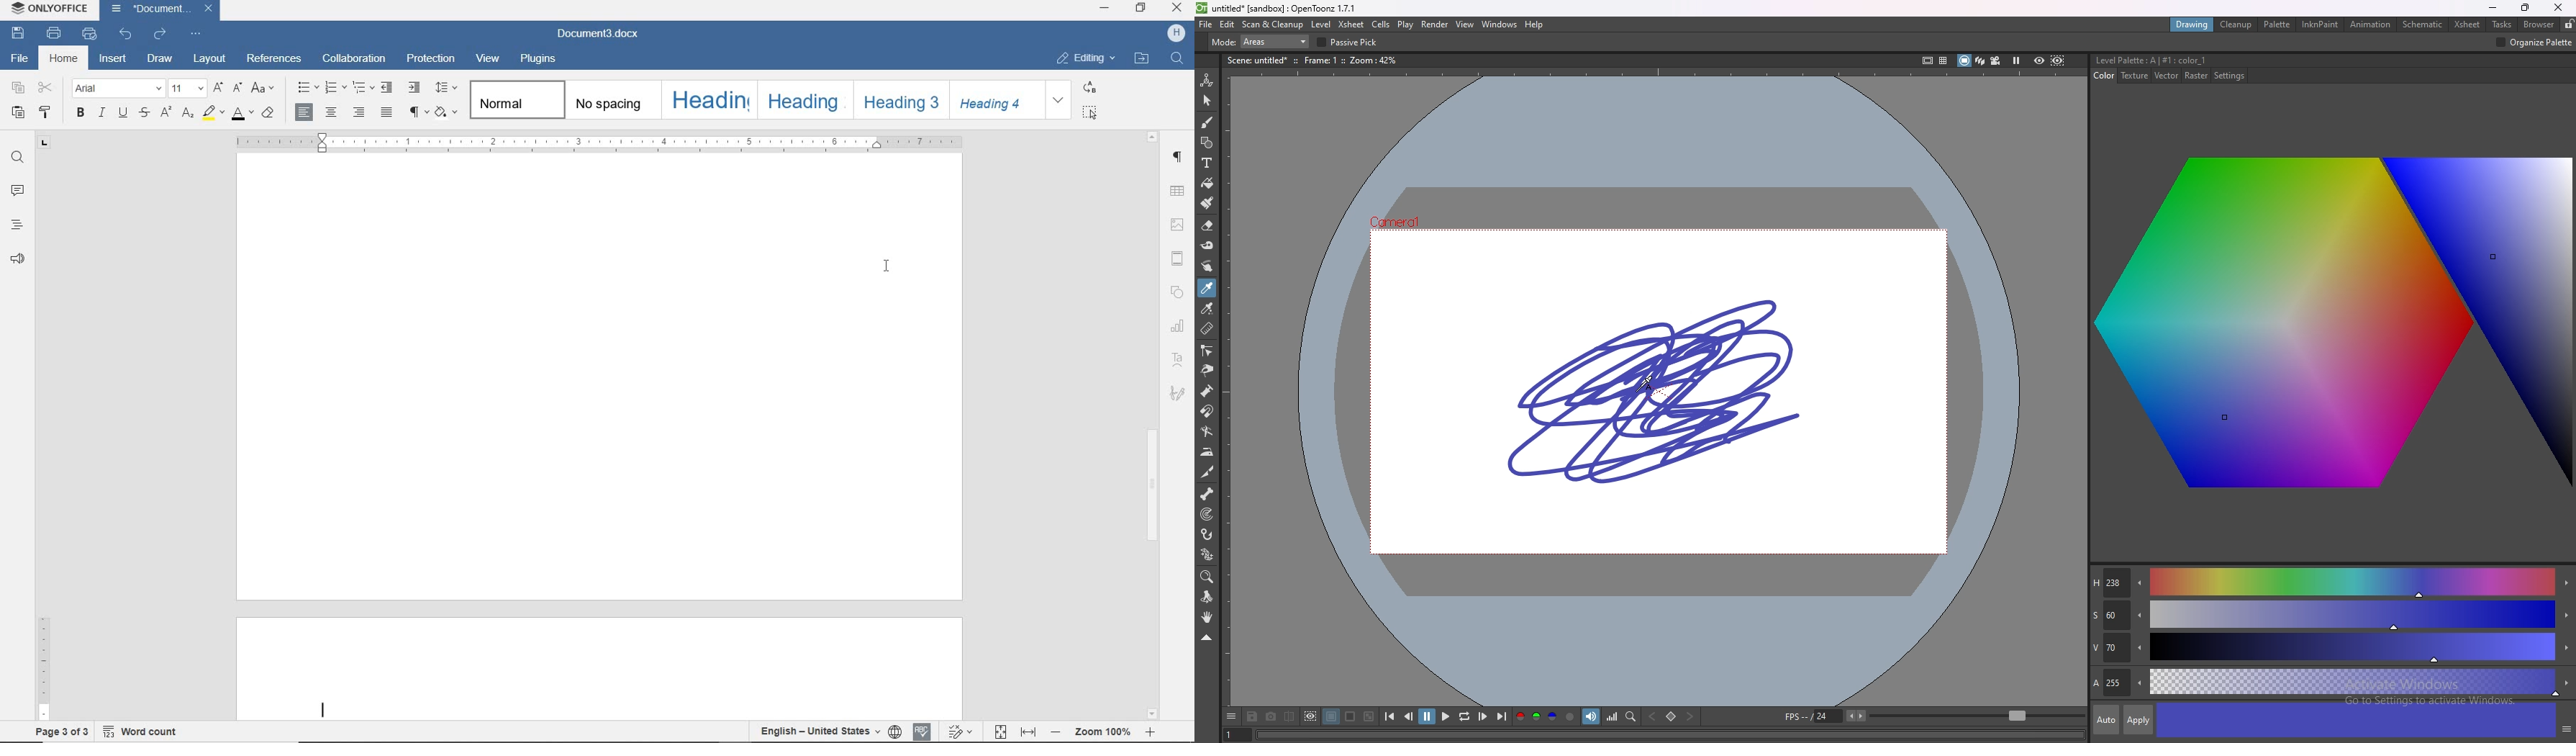 The height and width of the screenshot is (756, 2576). I want to click on PARAGRAPH SETTINGS, so click(1179, 157).